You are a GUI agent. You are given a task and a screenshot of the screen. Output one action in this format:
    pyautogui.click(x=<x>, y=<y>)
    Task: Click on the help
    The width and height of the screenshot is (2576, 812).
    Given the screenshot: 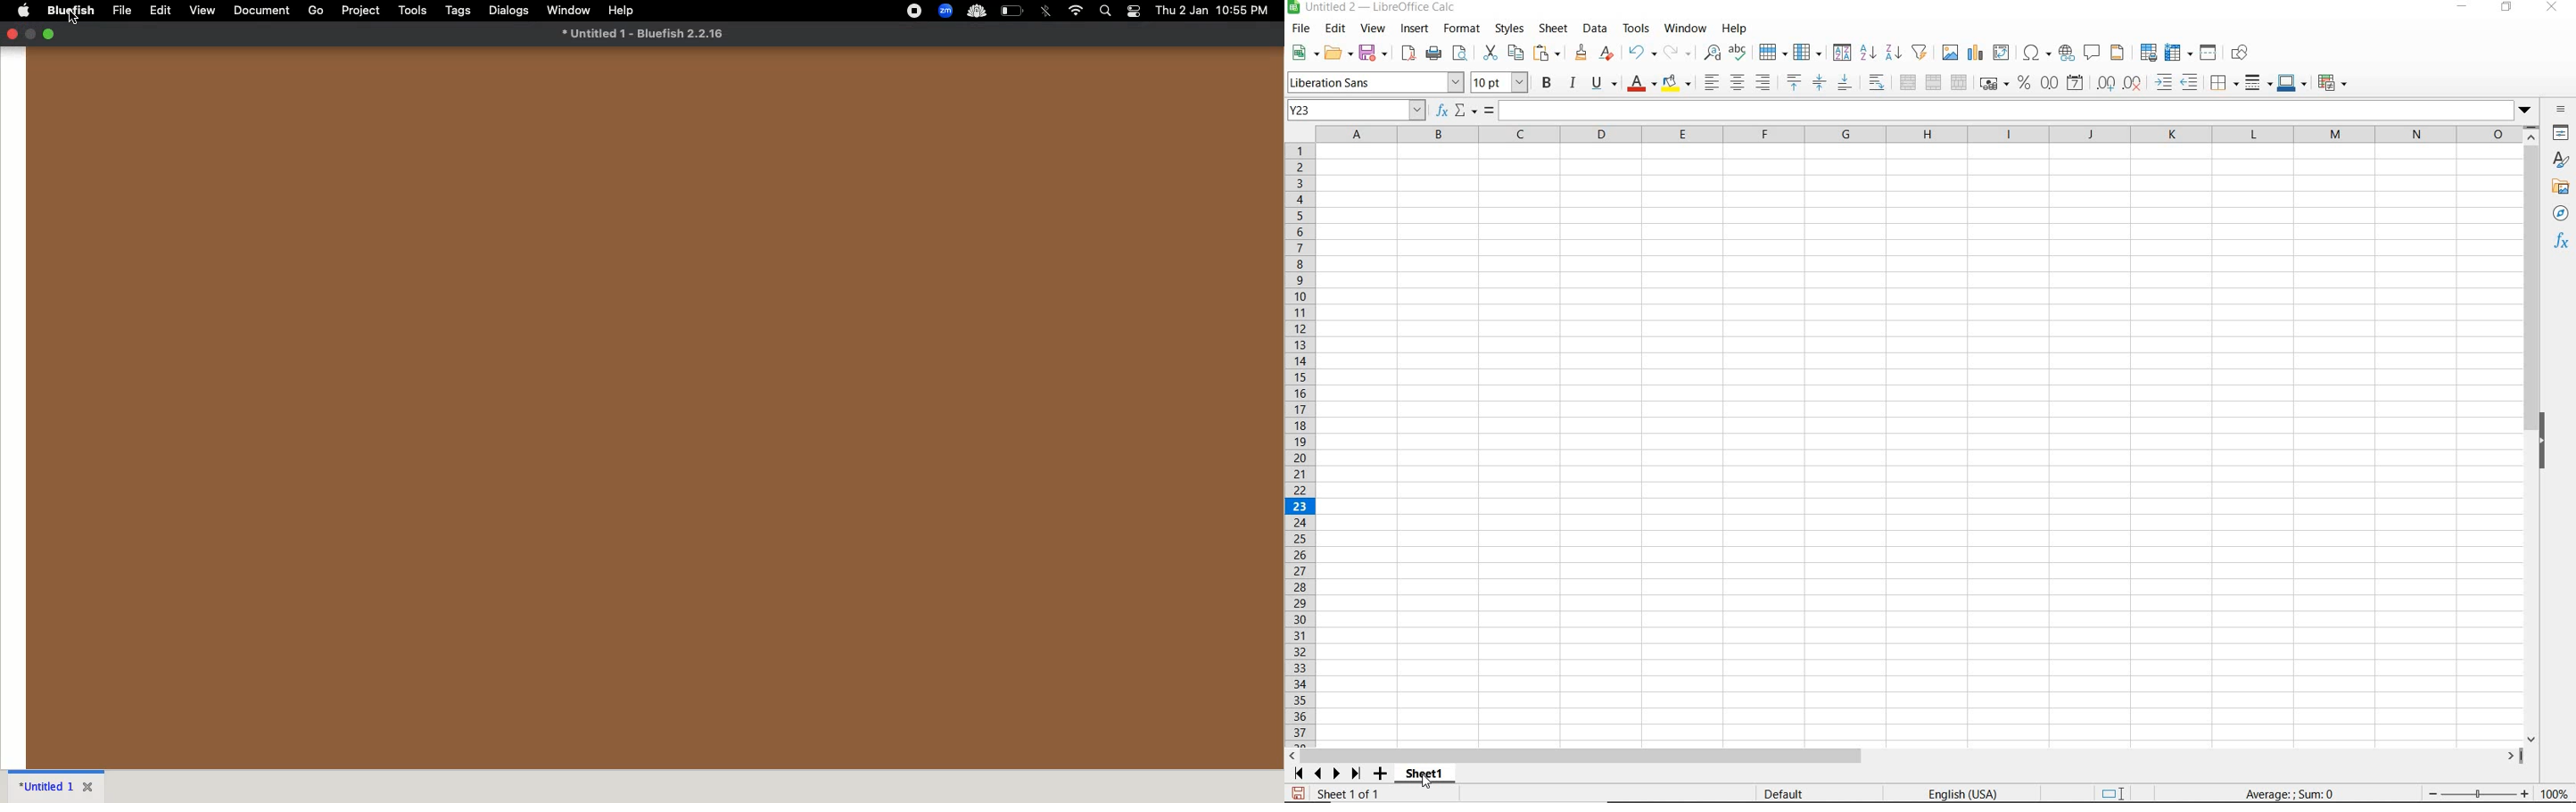 What is the action you would take?
    pyautogui.click(x=622, y=10)
    